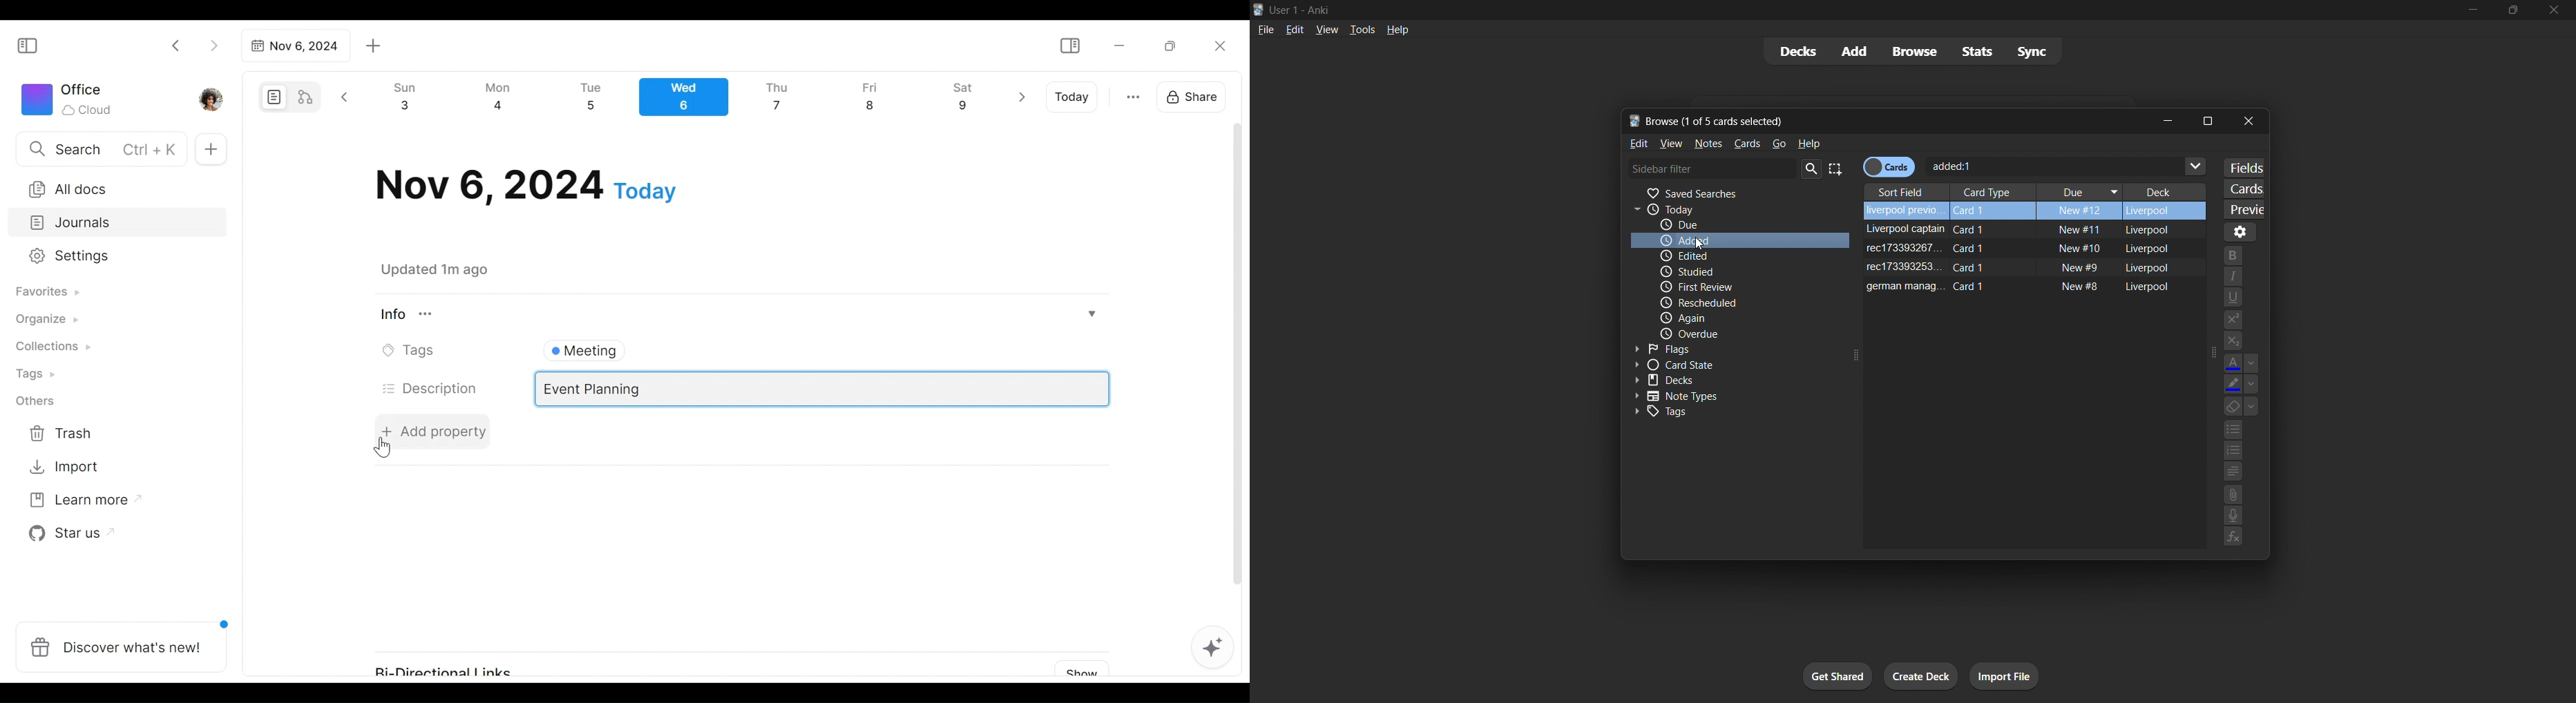 Image resolution: width=2576 pixels, height=728 pixels. What do you see at coordinates (46, 292) in the screenshot?
I see `Favorites` at bounding box center [46, 292].